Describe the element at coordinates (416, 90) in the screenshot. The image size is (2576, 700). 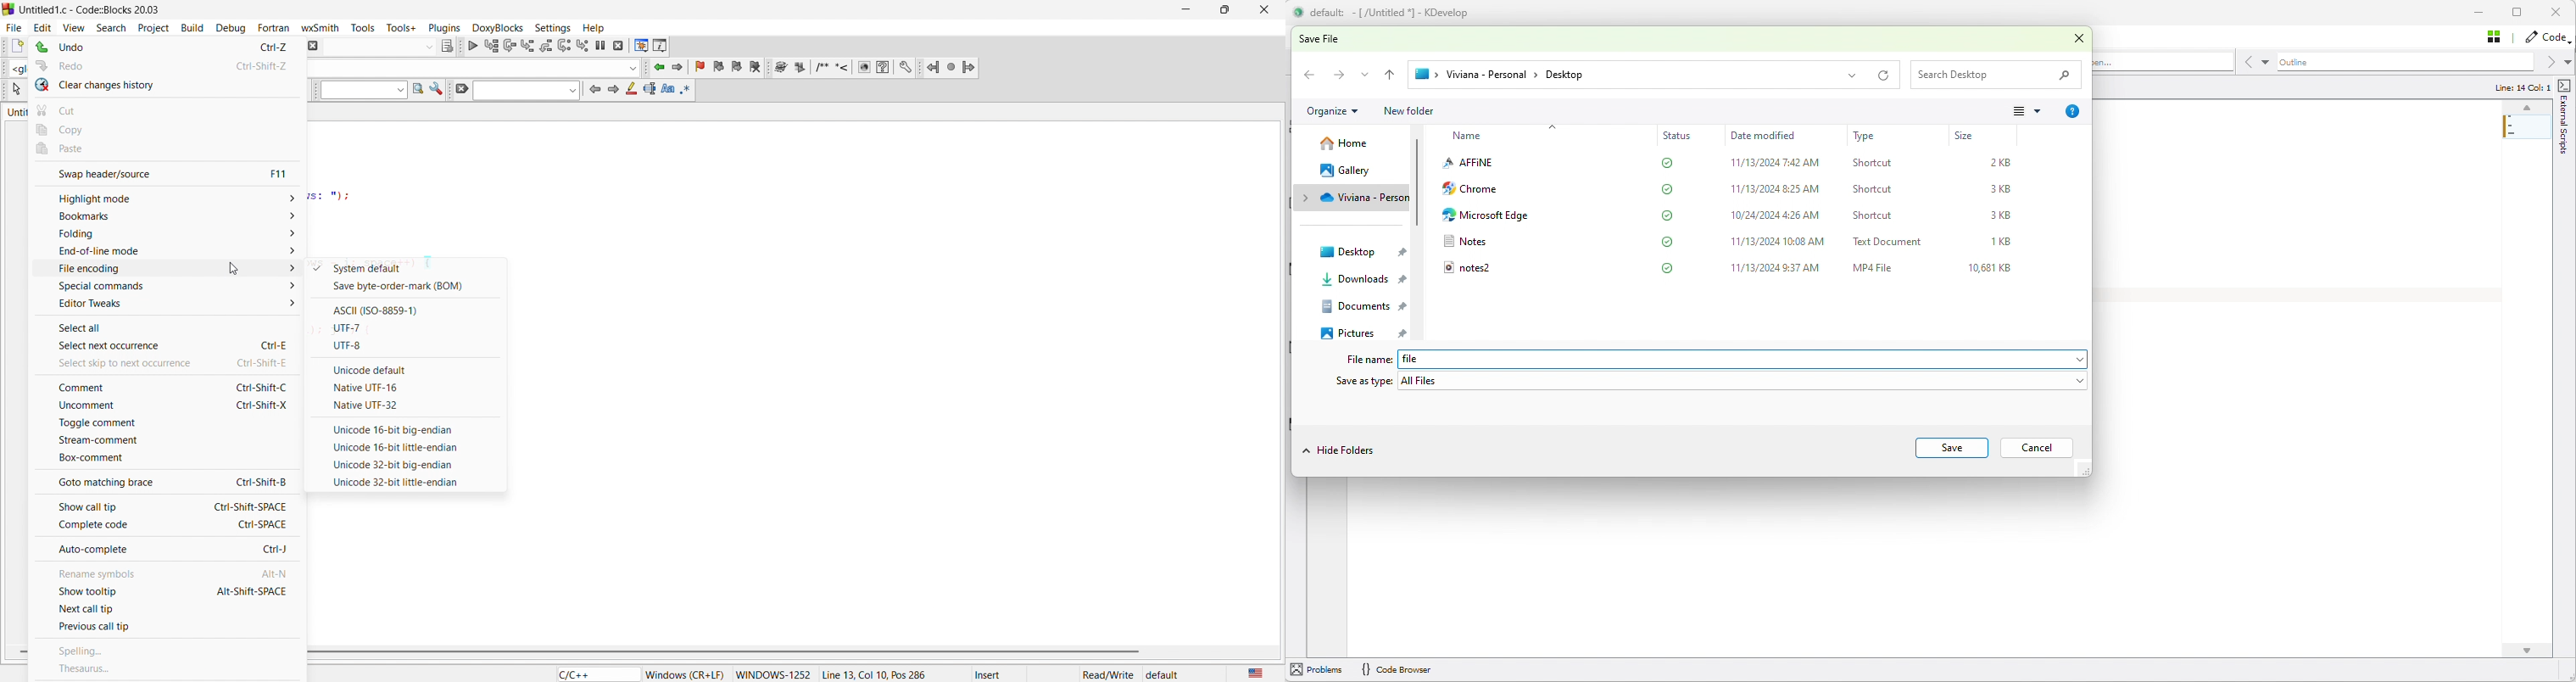
I see `search` at that location.